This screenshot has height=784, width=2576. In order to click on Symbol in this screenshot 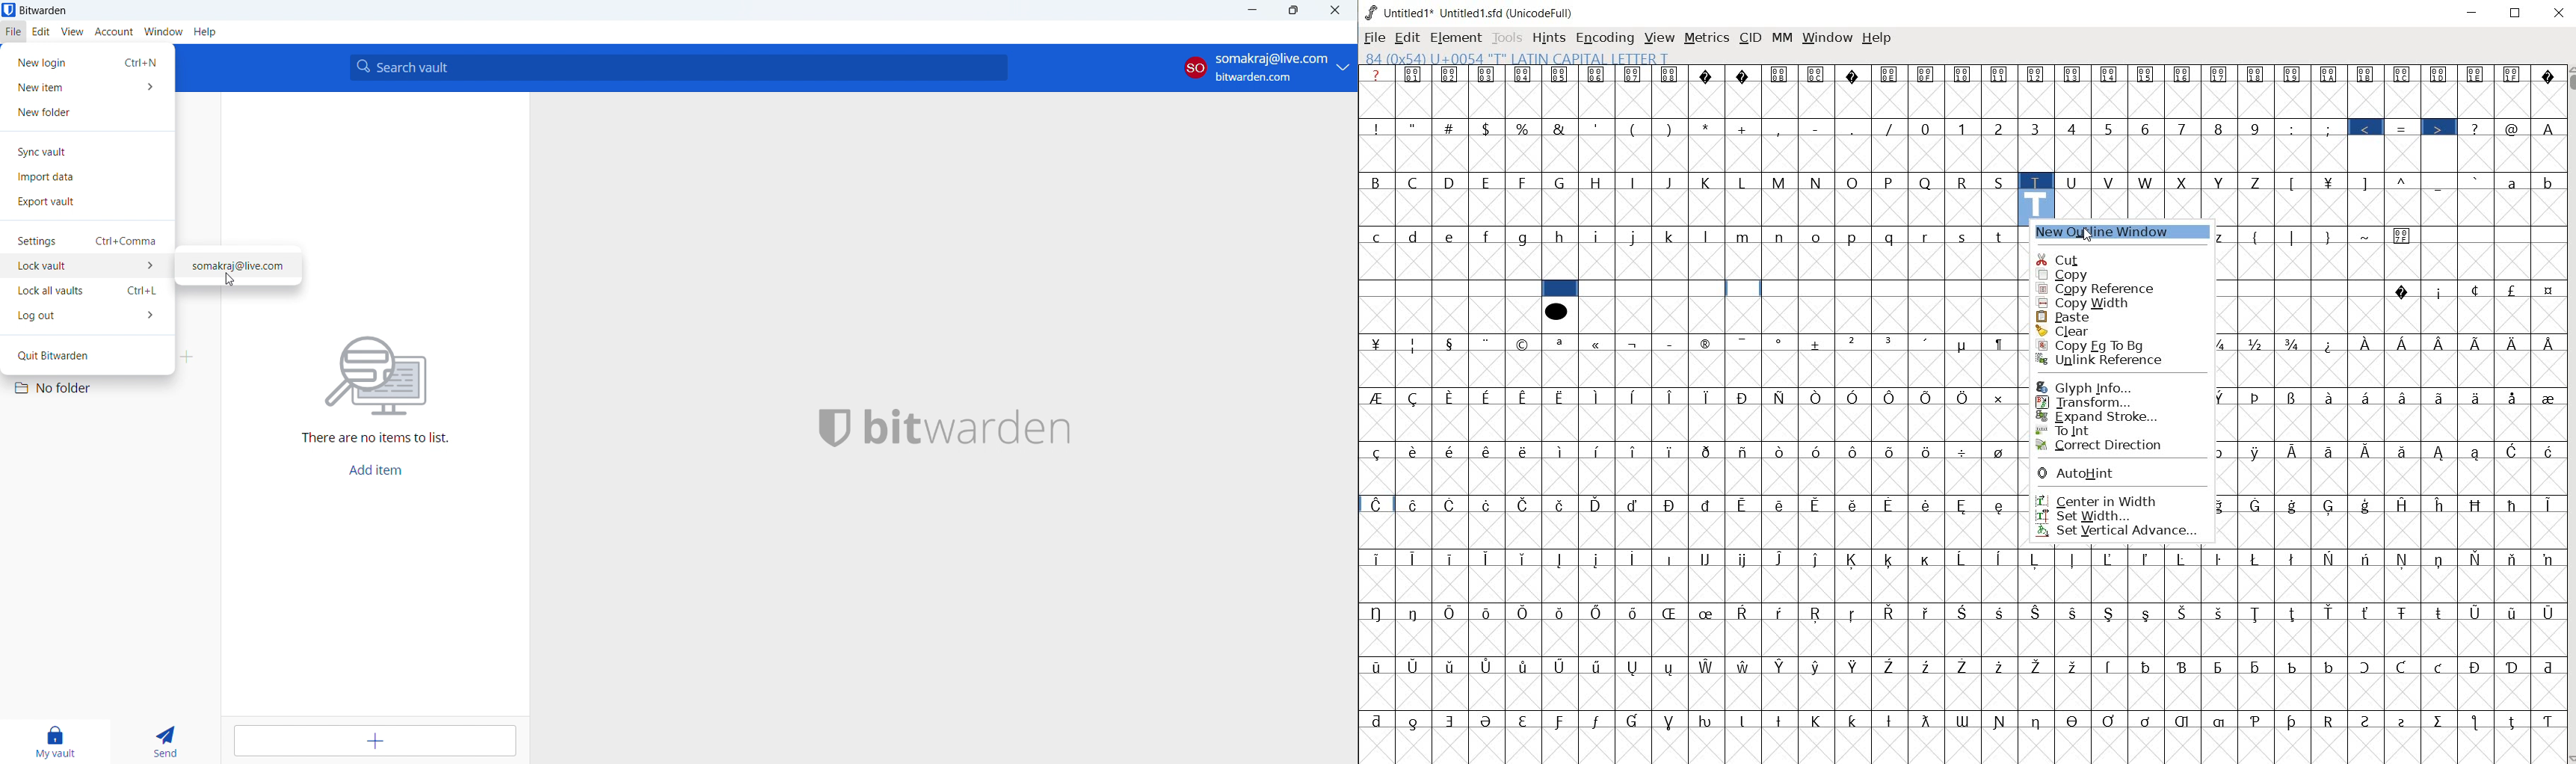, I will do `click(1709, 719)`.